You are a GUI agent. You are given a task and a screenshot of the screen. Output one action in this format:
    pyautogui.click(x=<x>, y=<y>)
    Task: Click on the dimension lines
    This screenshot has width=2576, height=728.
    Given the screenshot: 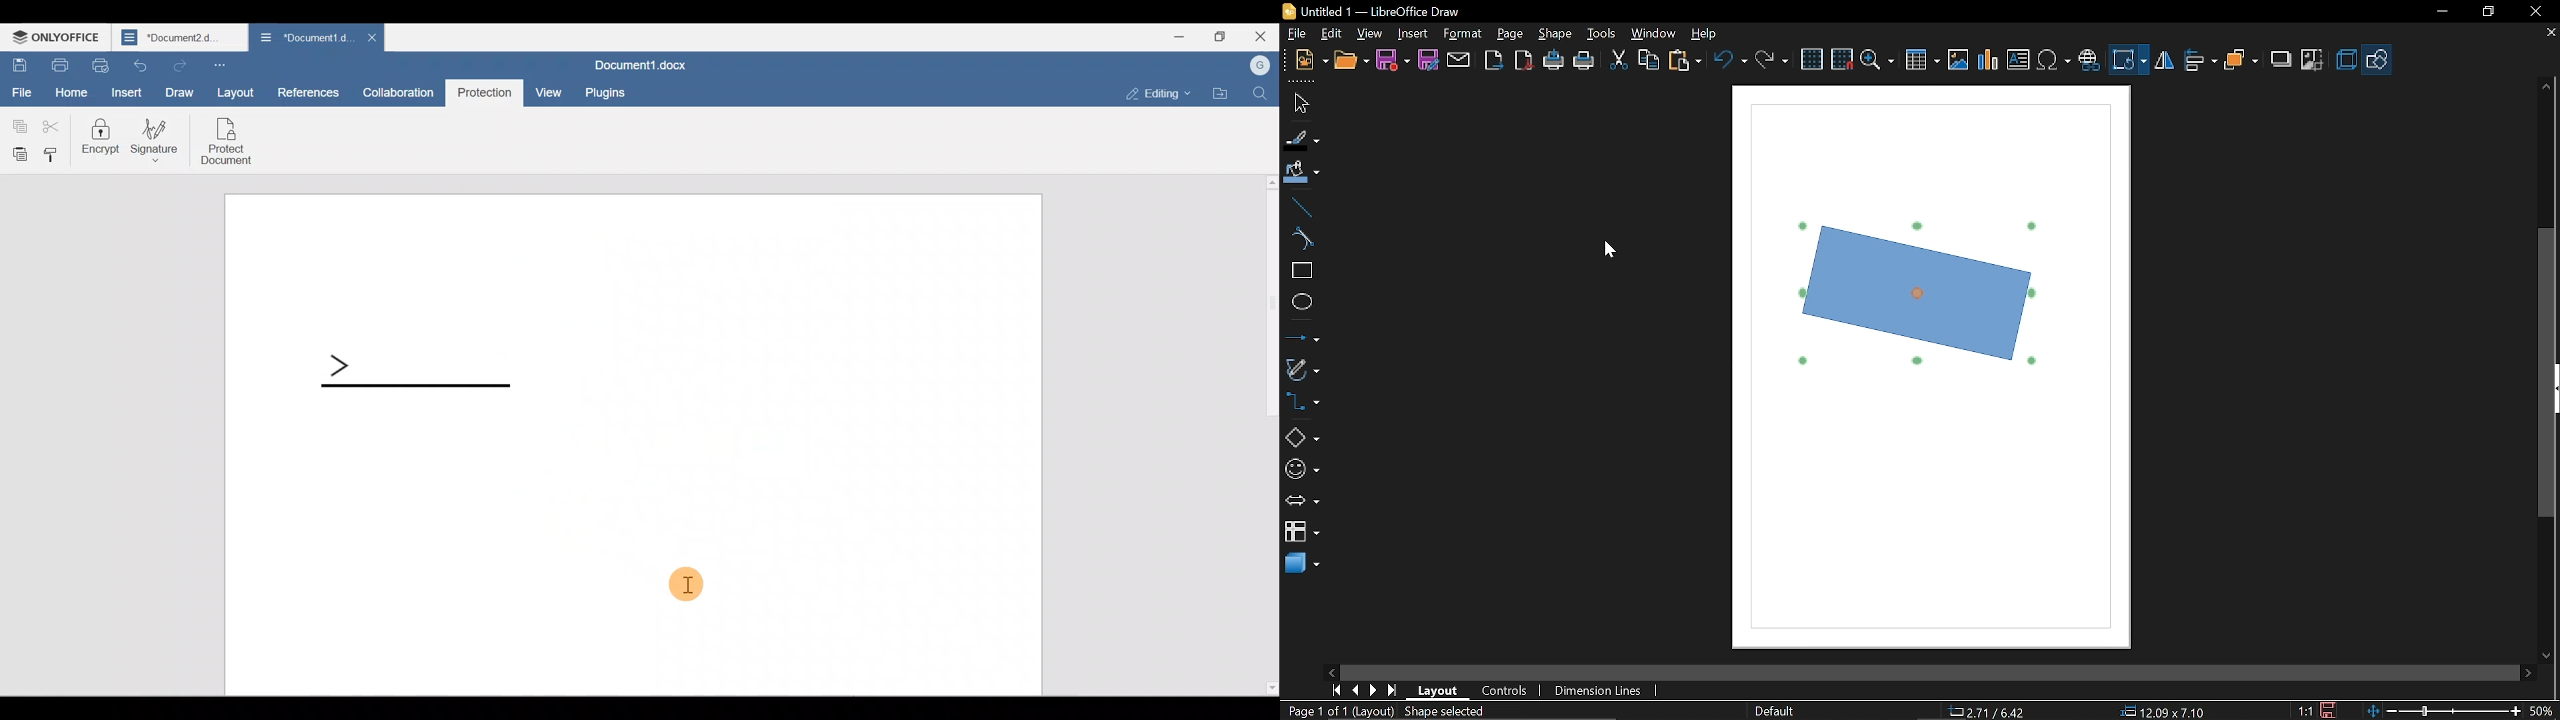 What is the action you would take?
    pyautogui.click(x=1598, y=690)
    